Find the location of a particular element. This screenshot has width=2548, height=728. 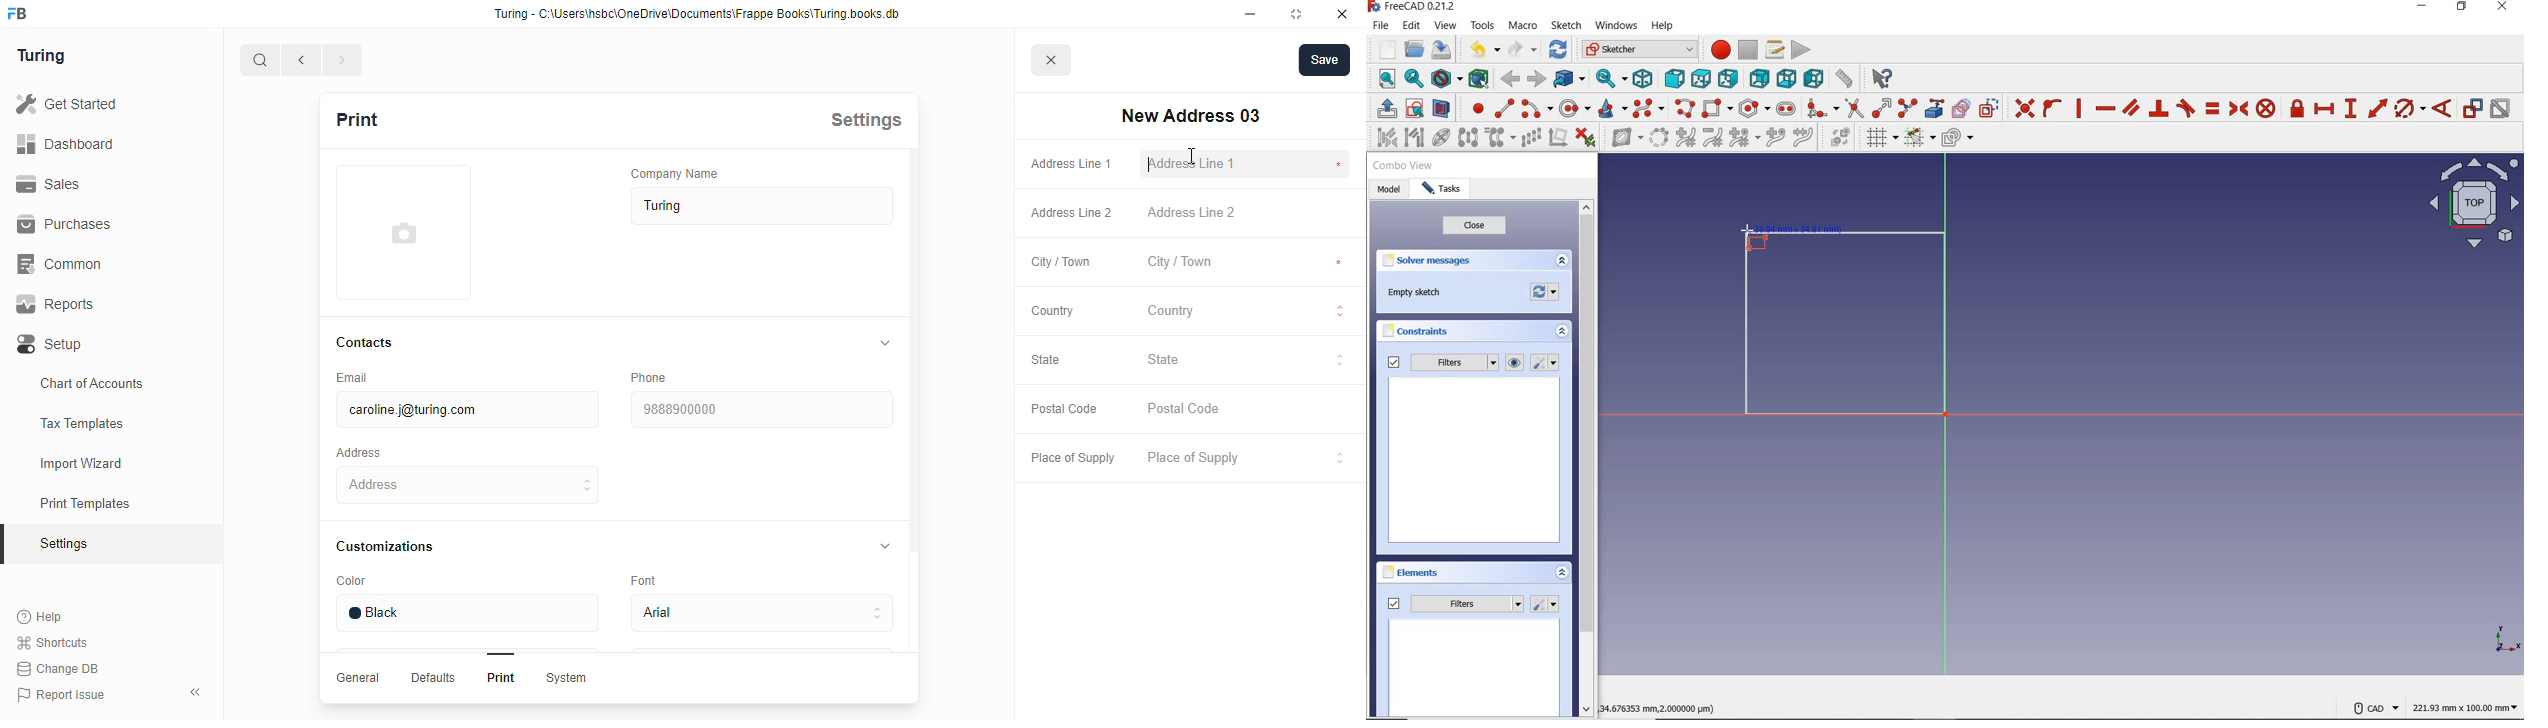

34.676353mm,2.000000 μm is located at coordinates (1663, 705).